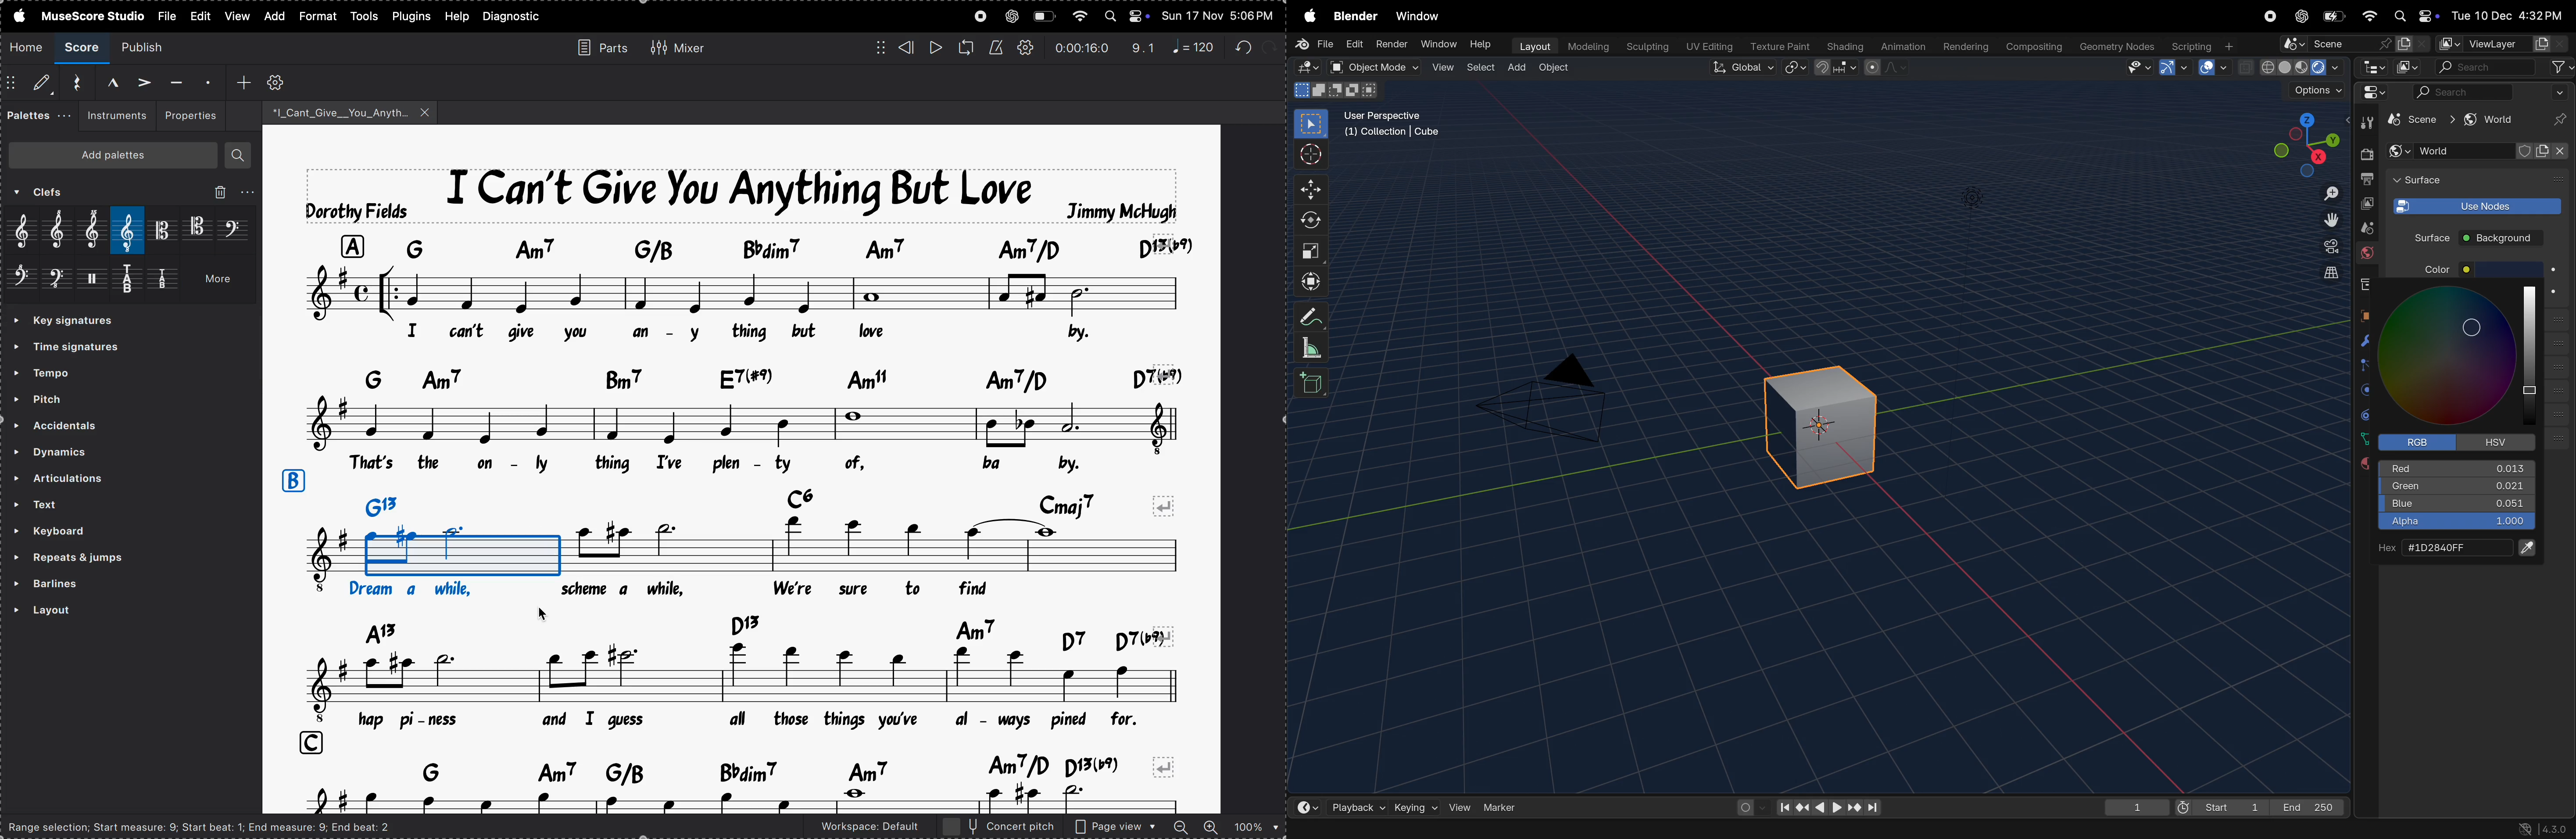 This screenshot has width=2576, height=840. Describe the element at coordinates (995, 48) in the screenshot. I see `metronome` at that location.